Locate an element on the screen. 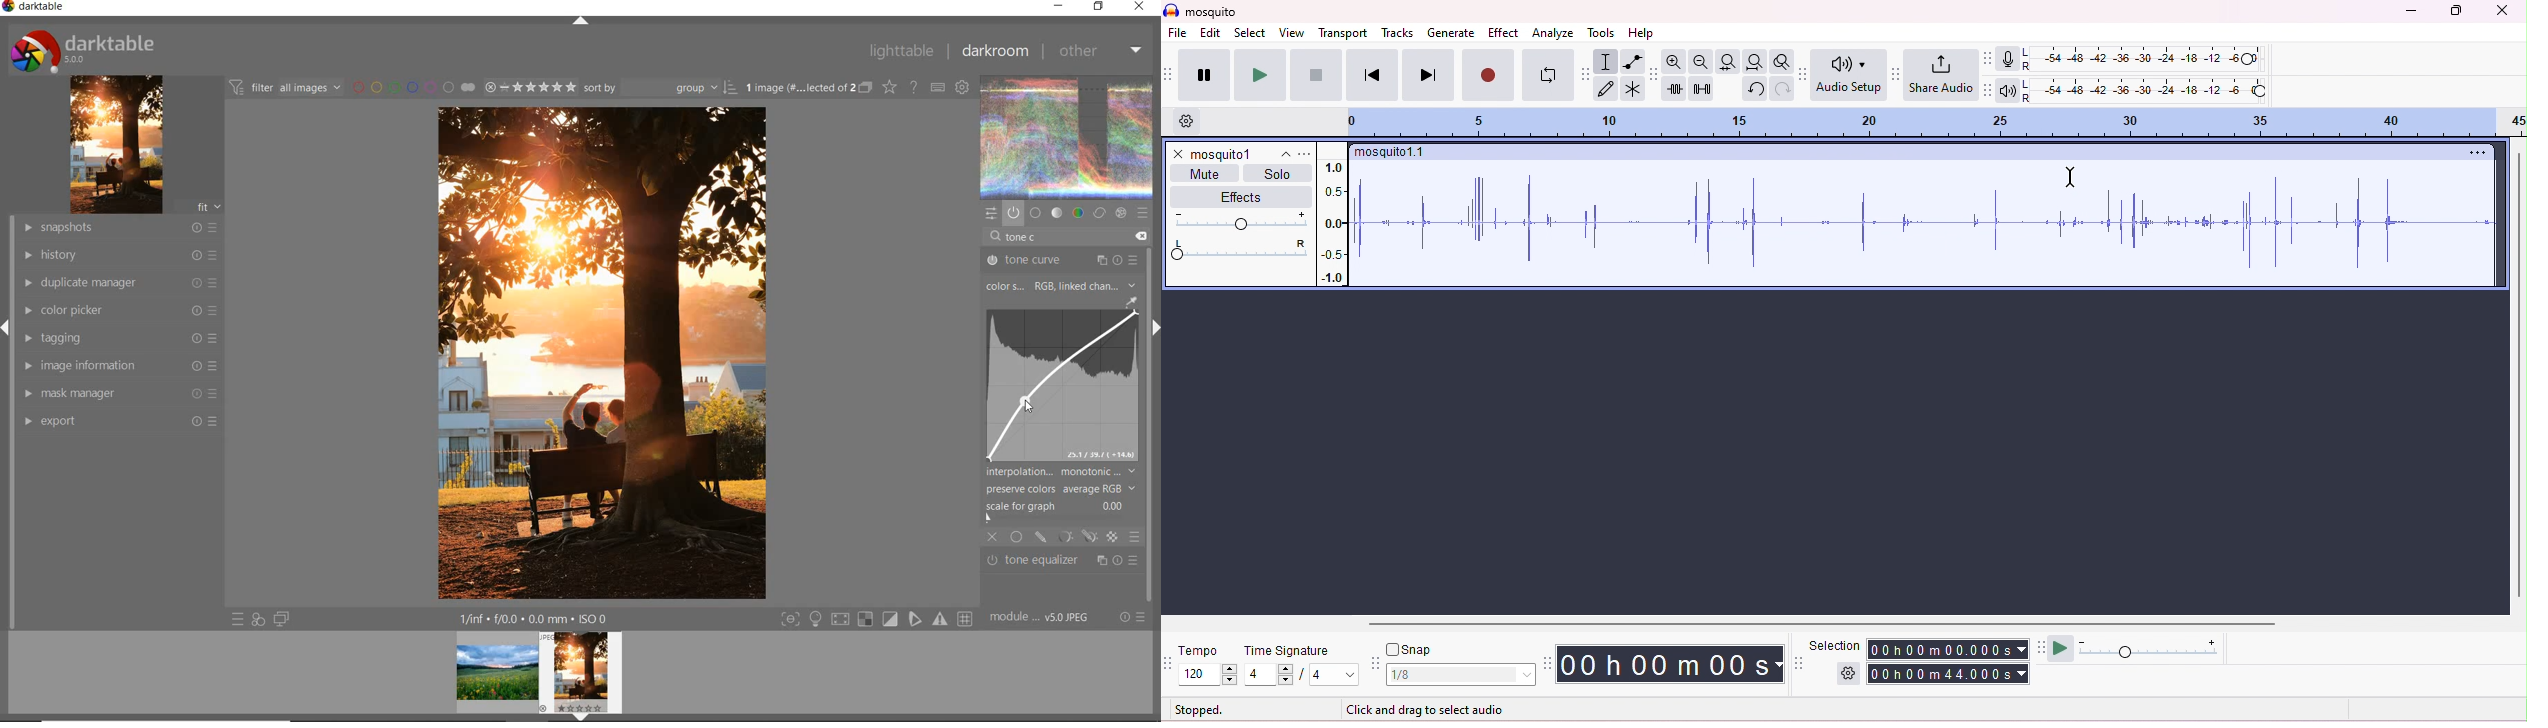  duplicate manager is located at coordinates (114, 283).